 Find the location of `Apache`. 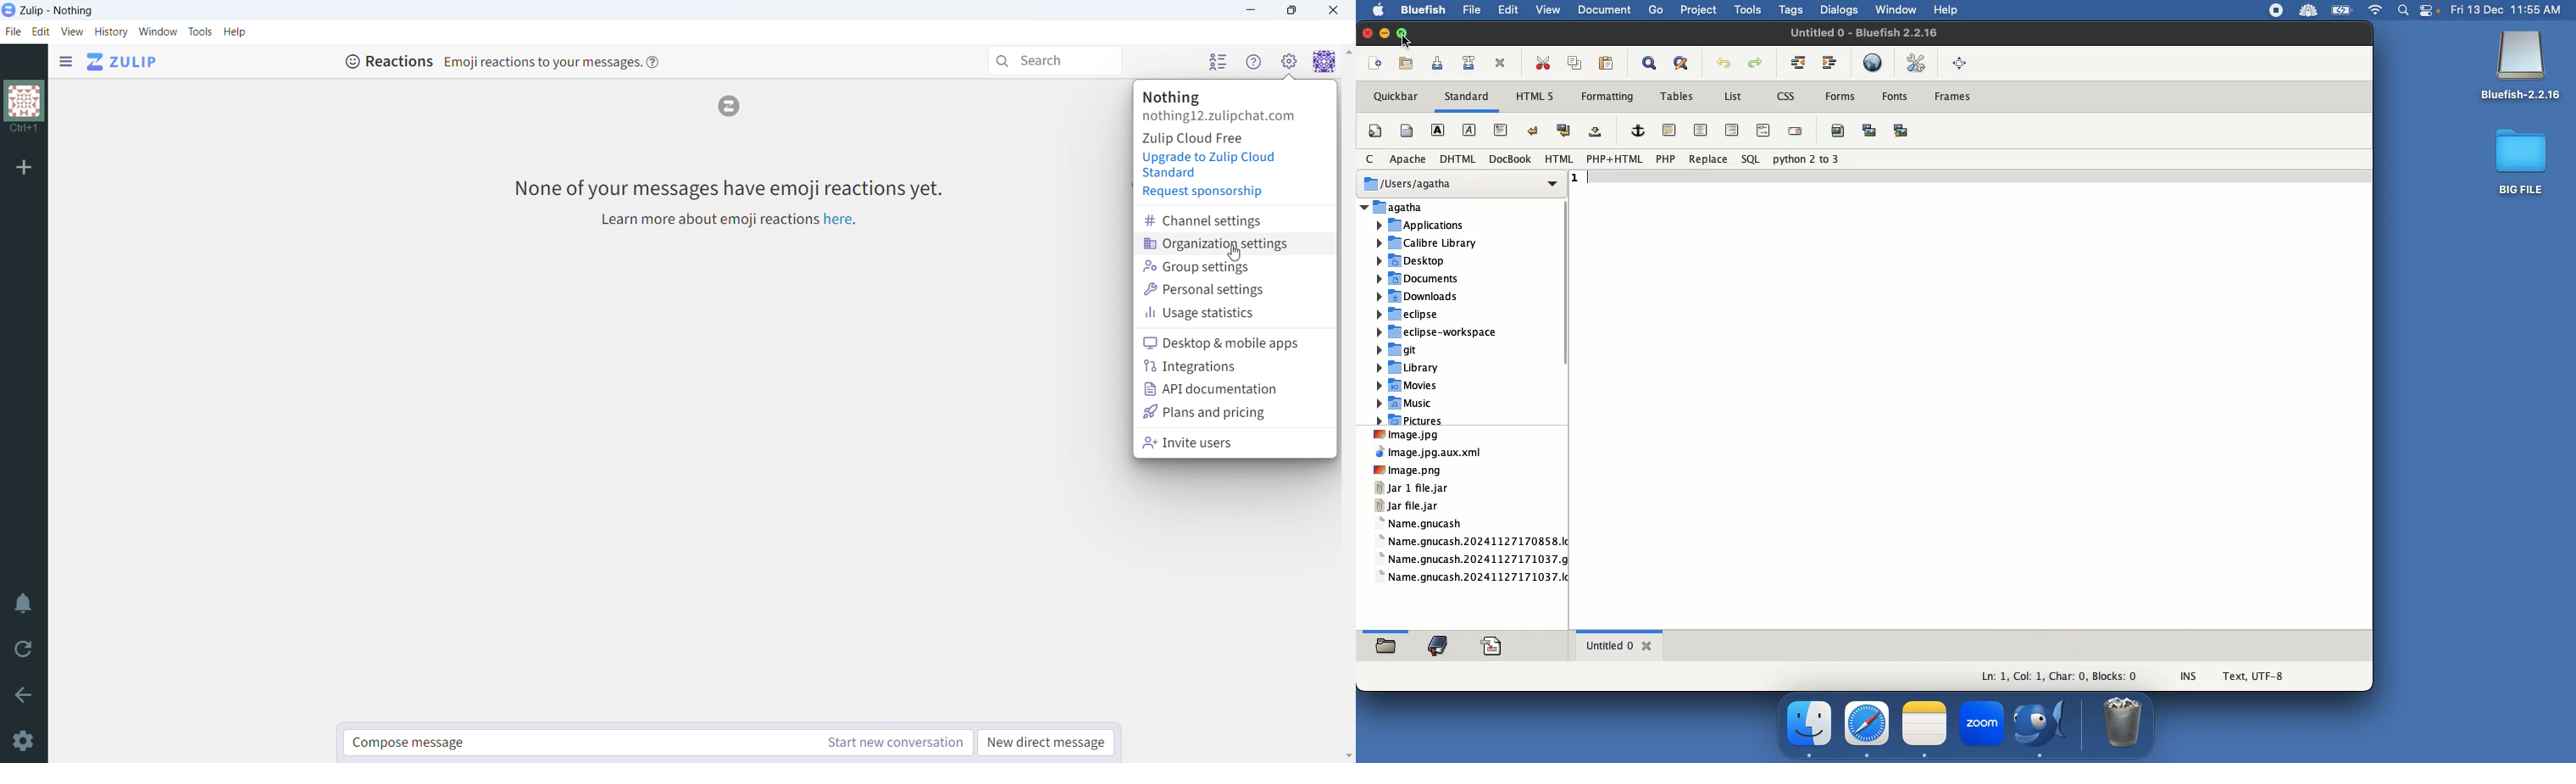

Apache is located at coordinates (1406, 159).